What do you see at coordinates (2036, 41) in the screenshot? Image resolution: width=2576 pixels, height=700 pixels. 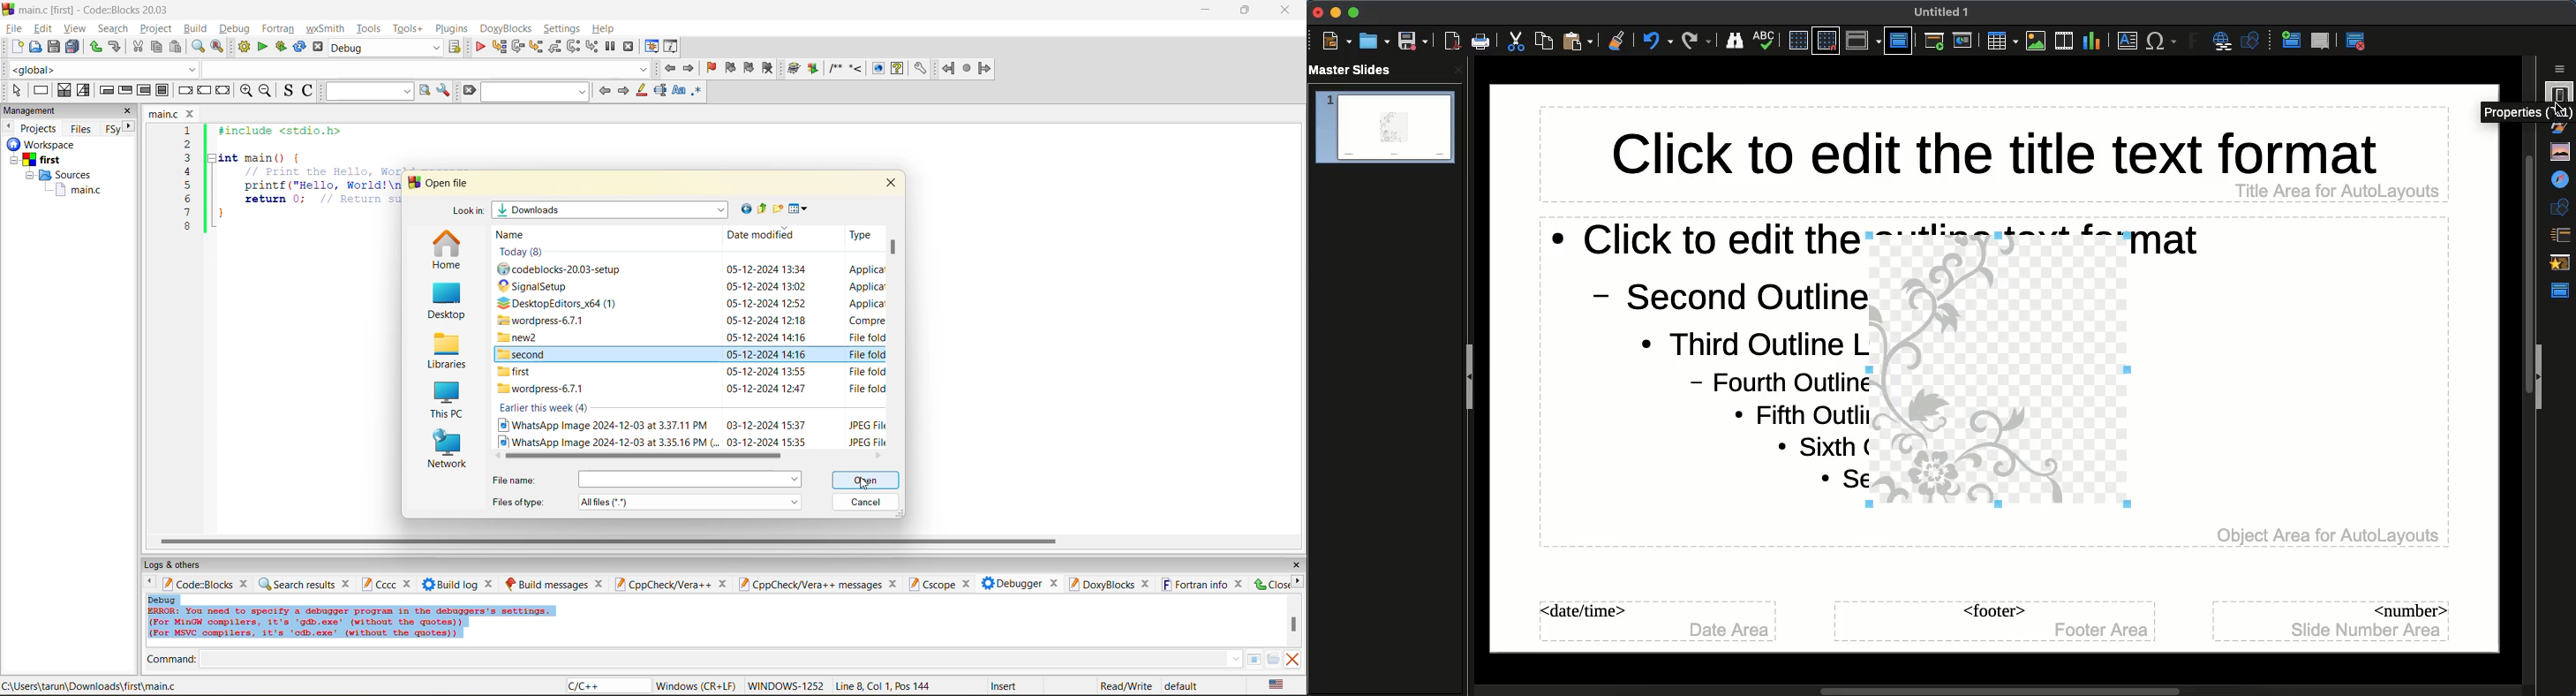 I see `Images` at bounding box center [2036, 41].